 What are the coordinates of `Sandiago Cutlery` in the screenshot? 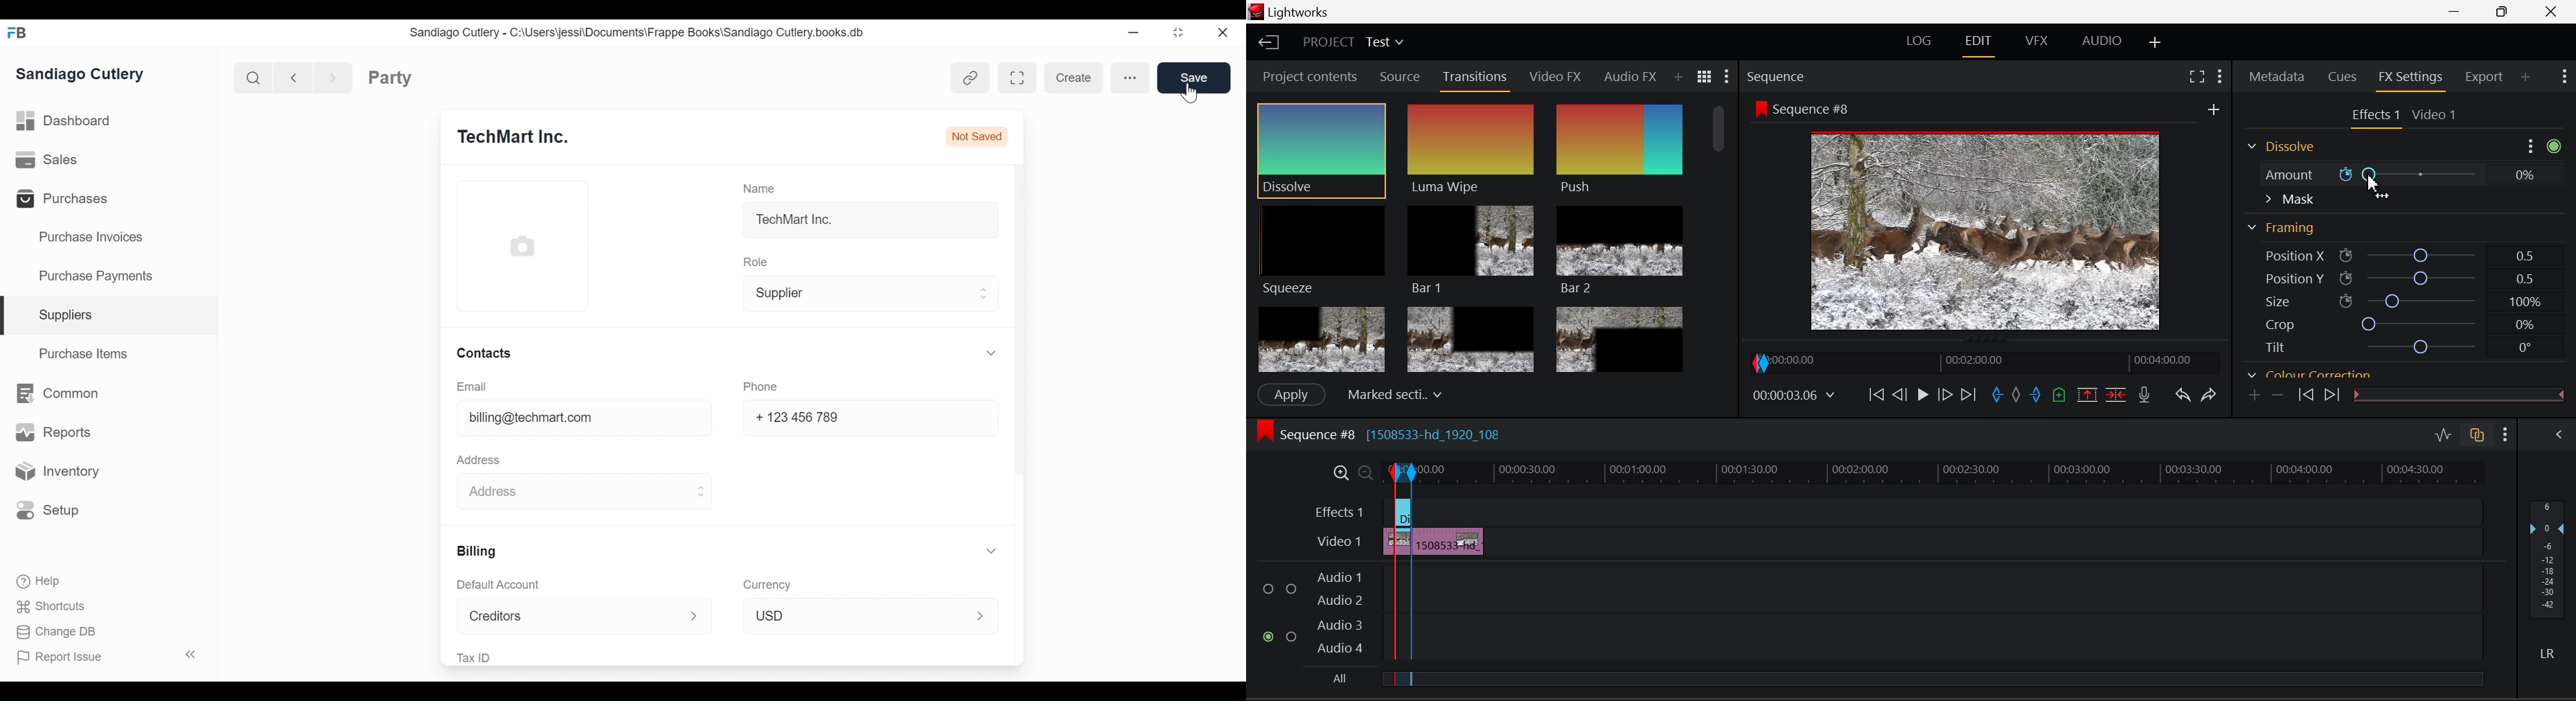 It's located at (84, 75).